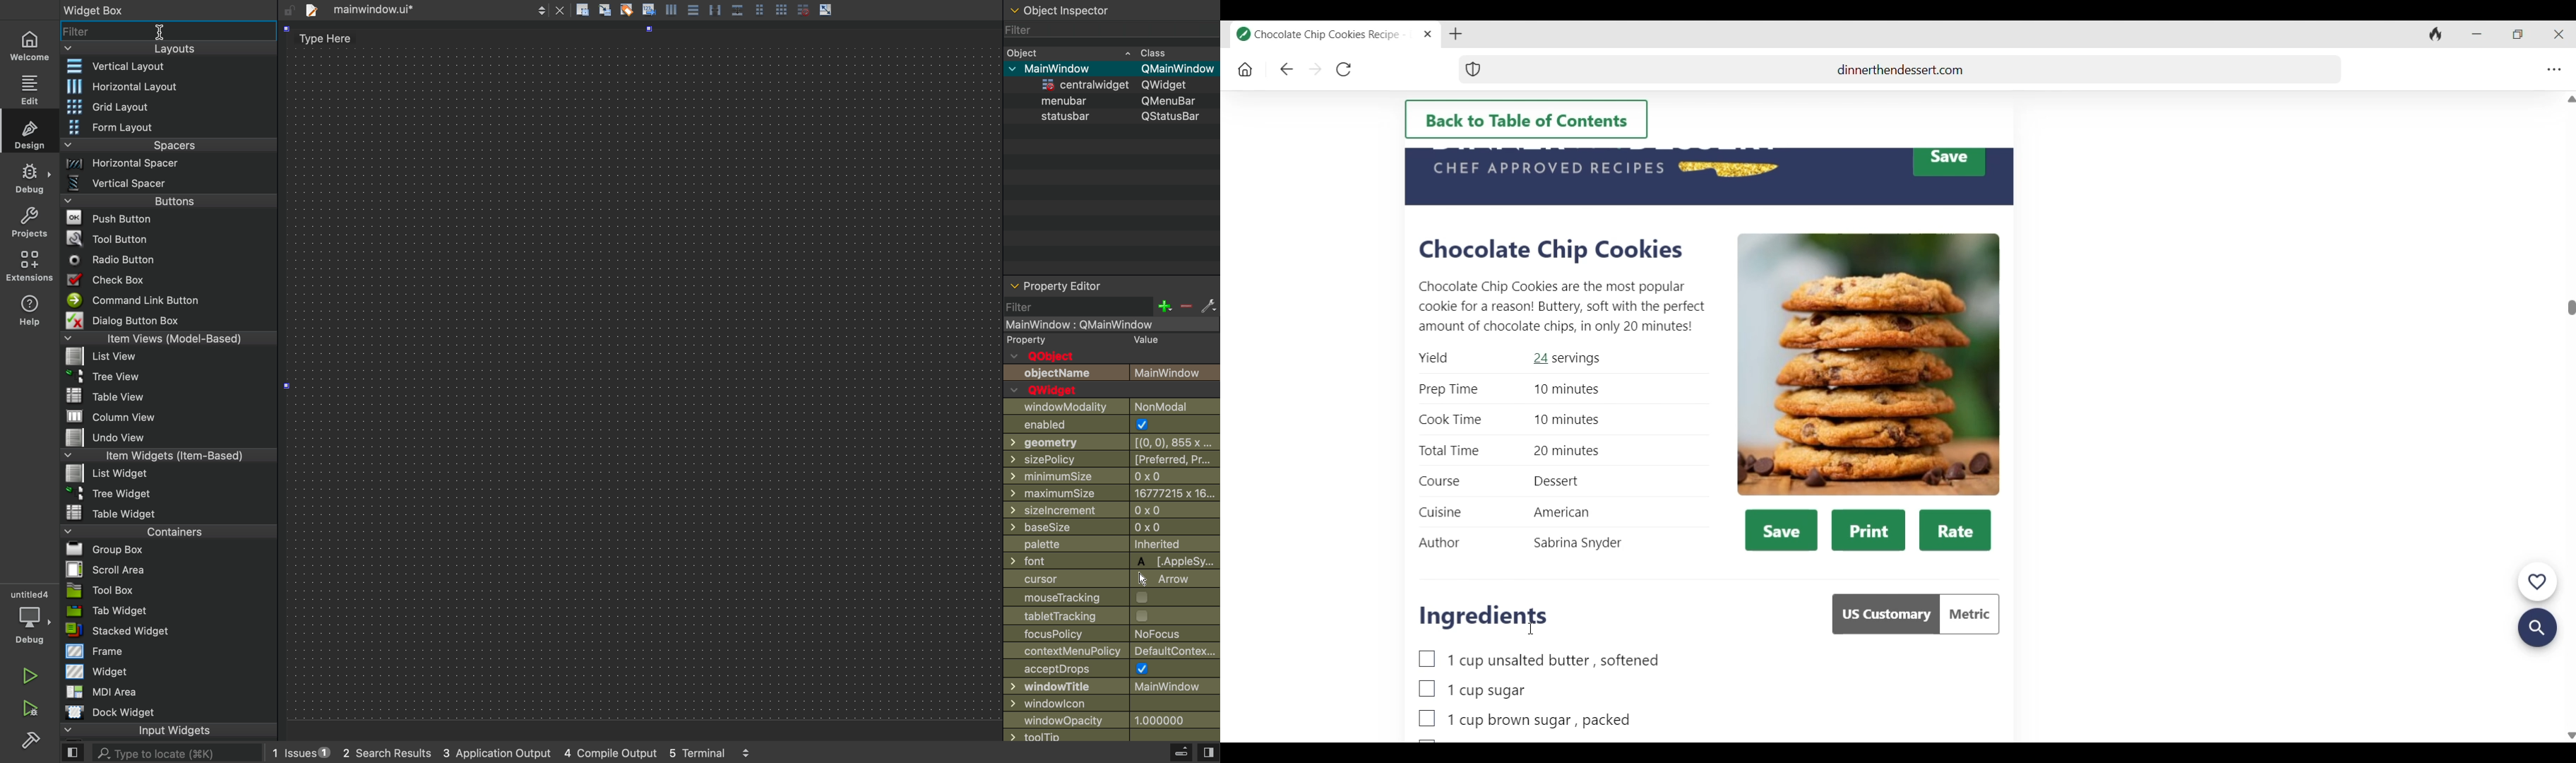 Image resolution: width=2576 pixels, height=784 pixels. Describe the element at coordinates (168, 125) in the screenshot. I see `form layout` at that location.